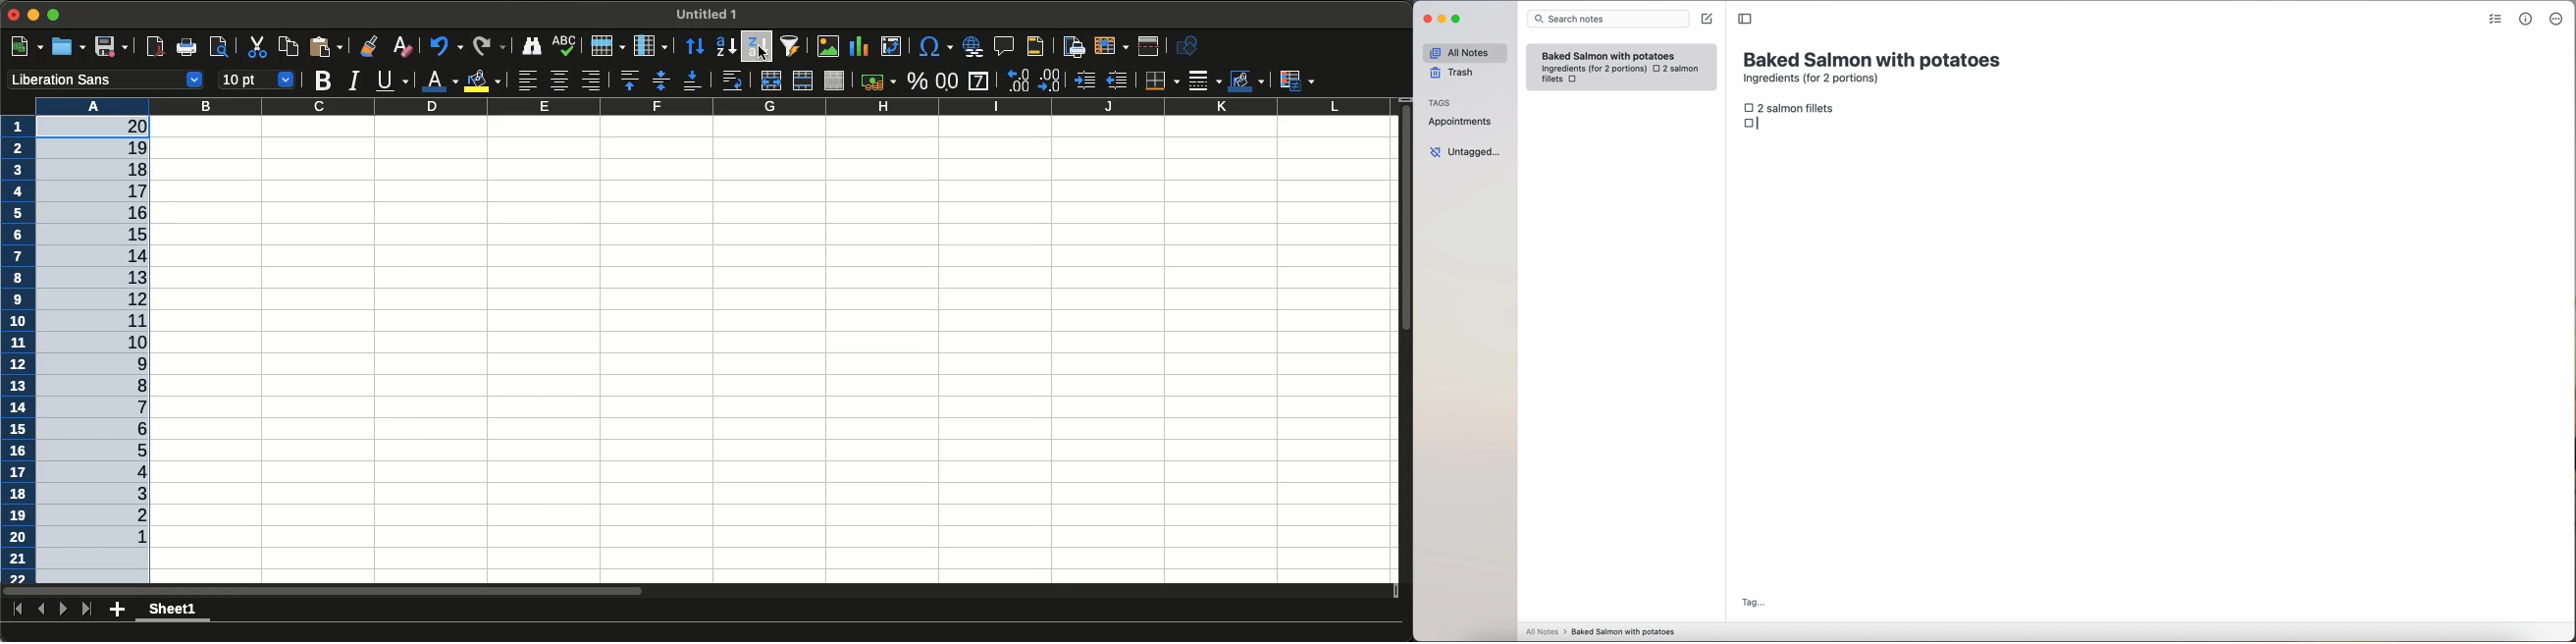 The width and height of the screenshot is (2576, 644). I want to click on metrics, so click(2526, 18).